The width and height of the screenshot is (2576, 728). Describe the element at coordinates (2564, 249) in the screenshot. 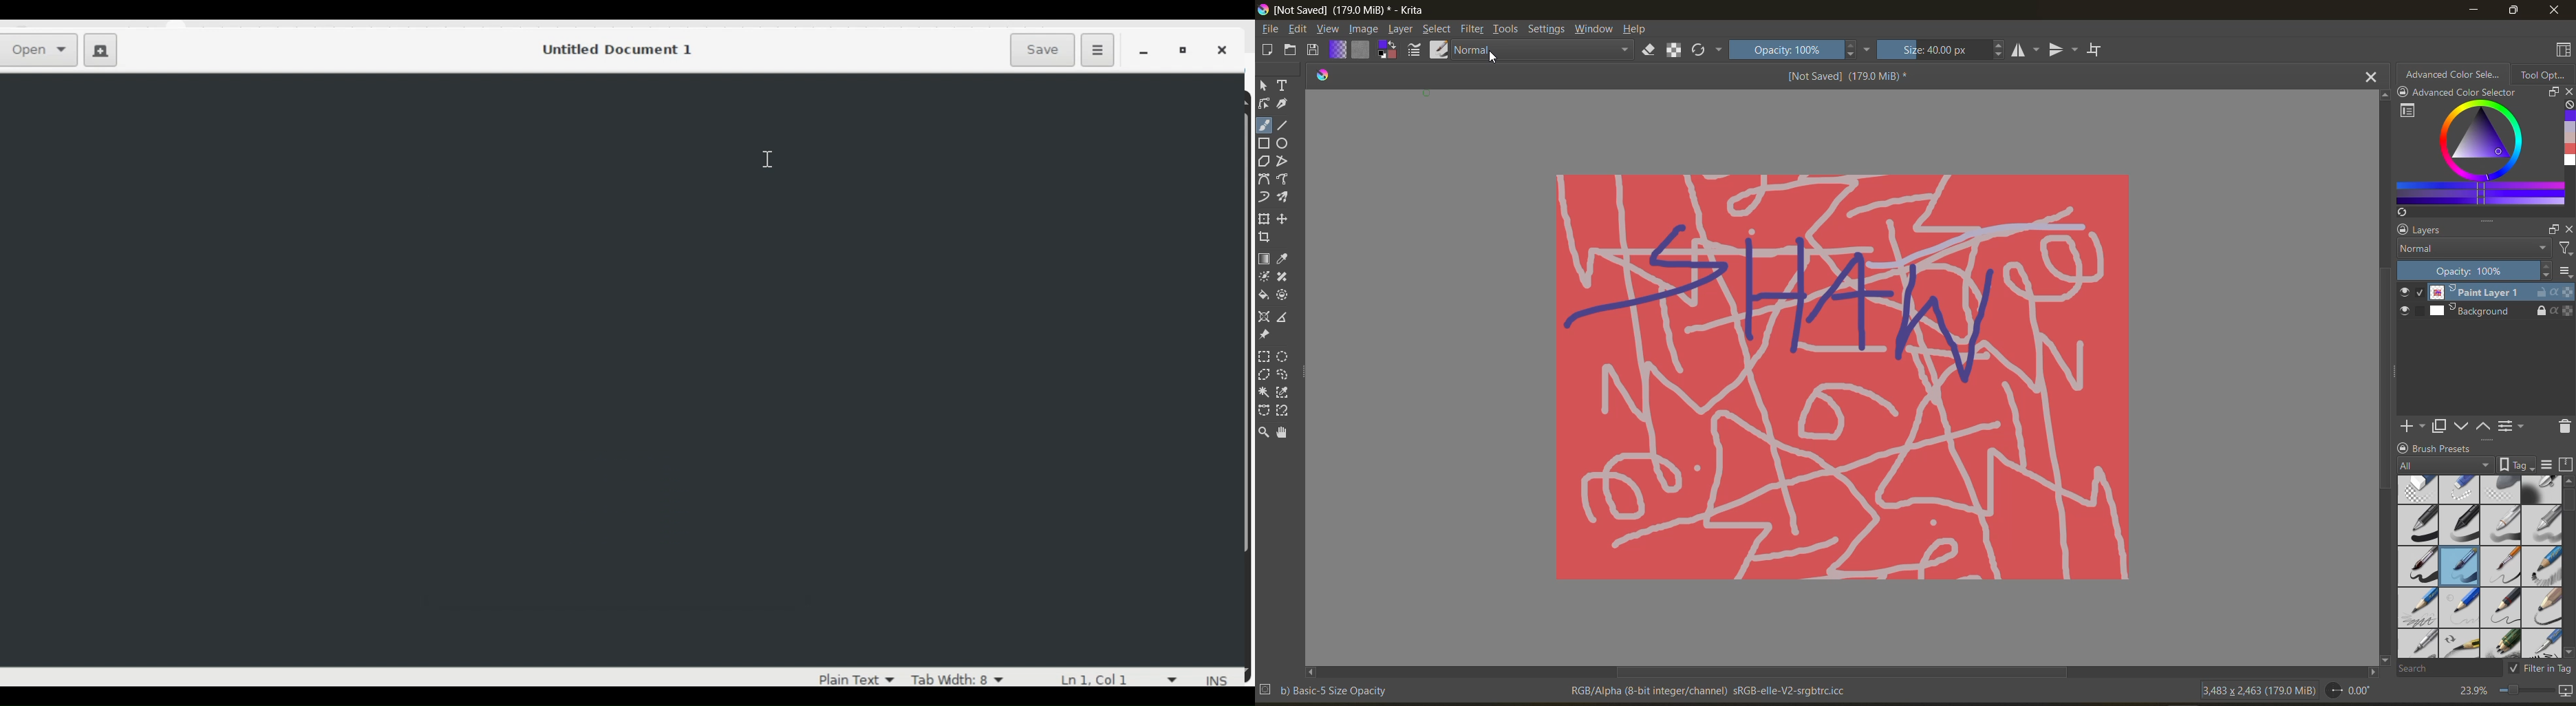

I see `filters` at that location.